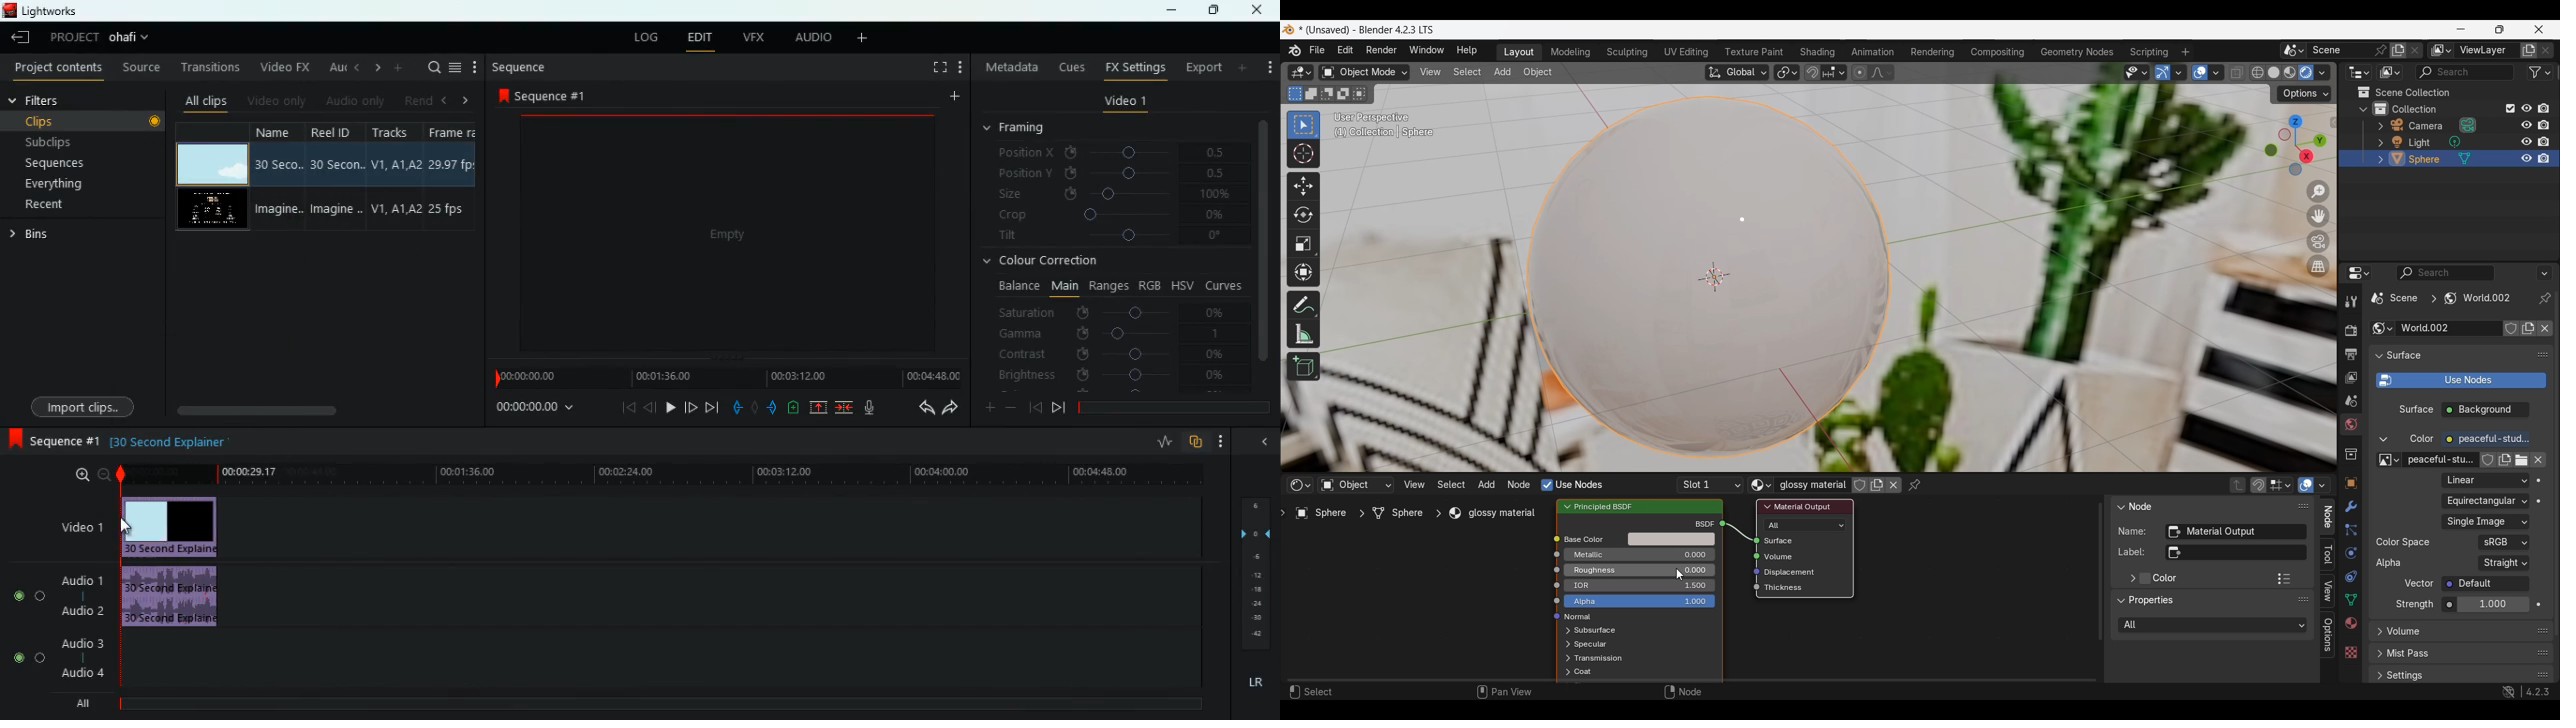  What do you see at coordinates (1748, 555) in the screenshot?
I see `icon` at bounding box center [1748, 555].